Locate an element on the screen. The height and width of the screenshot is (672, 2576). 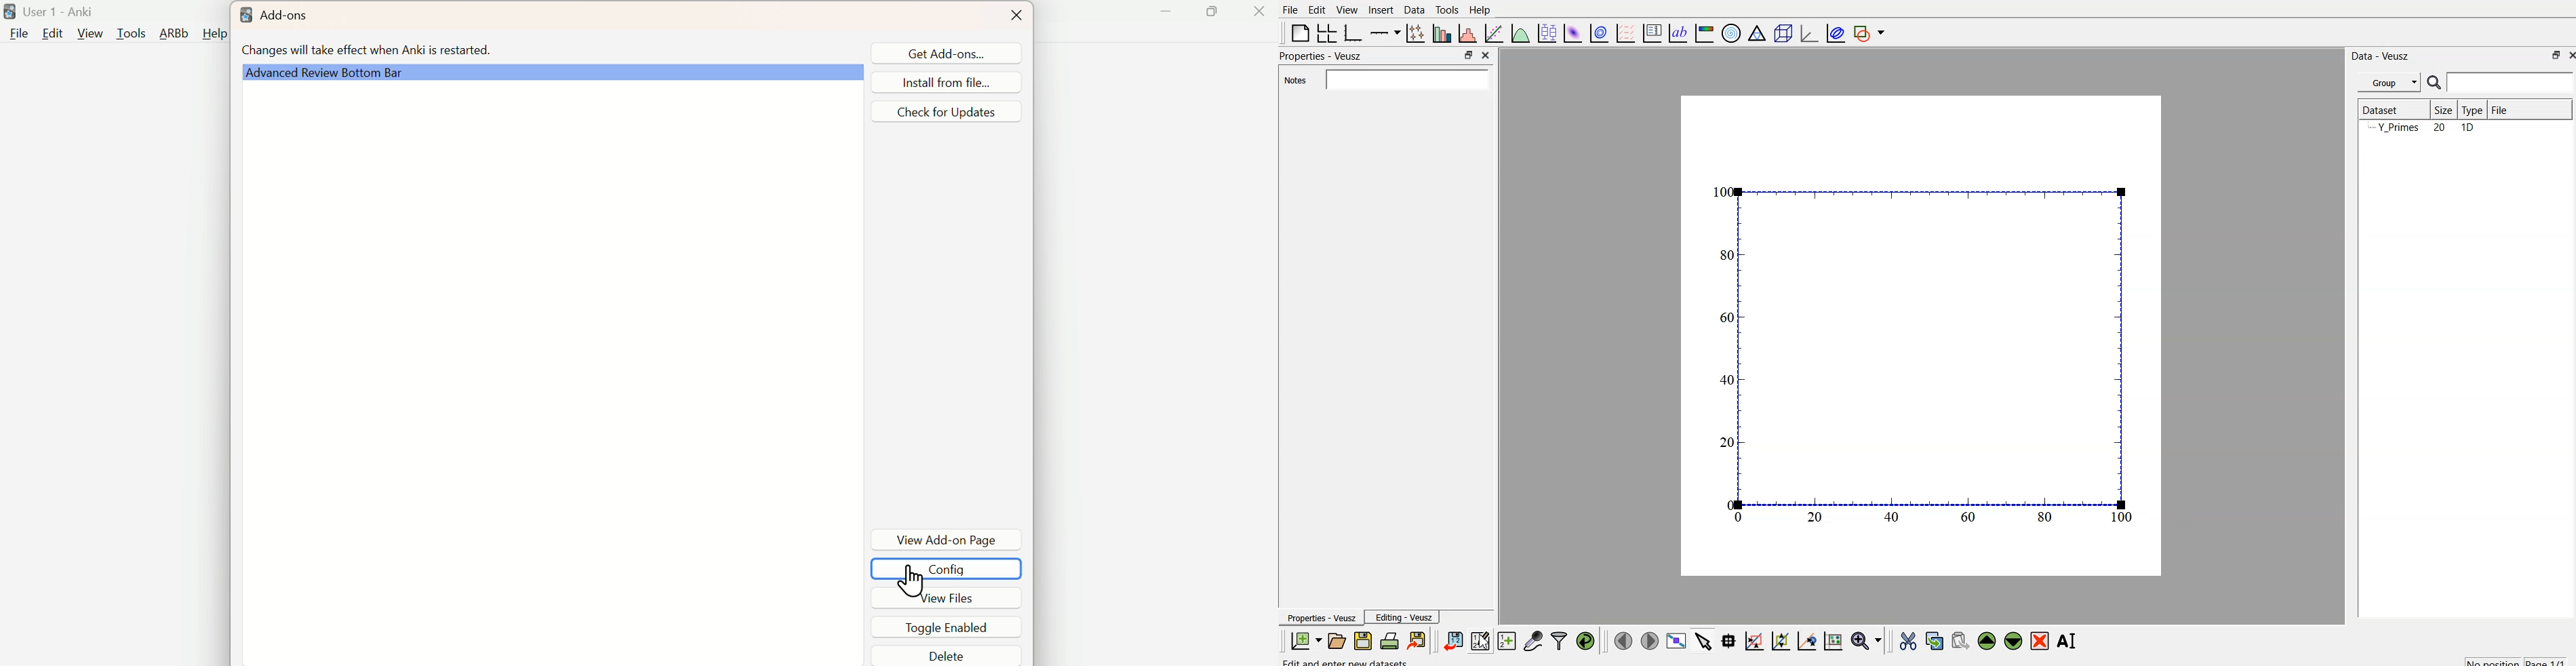
plot on axis is located at coordinates (1383, 31).